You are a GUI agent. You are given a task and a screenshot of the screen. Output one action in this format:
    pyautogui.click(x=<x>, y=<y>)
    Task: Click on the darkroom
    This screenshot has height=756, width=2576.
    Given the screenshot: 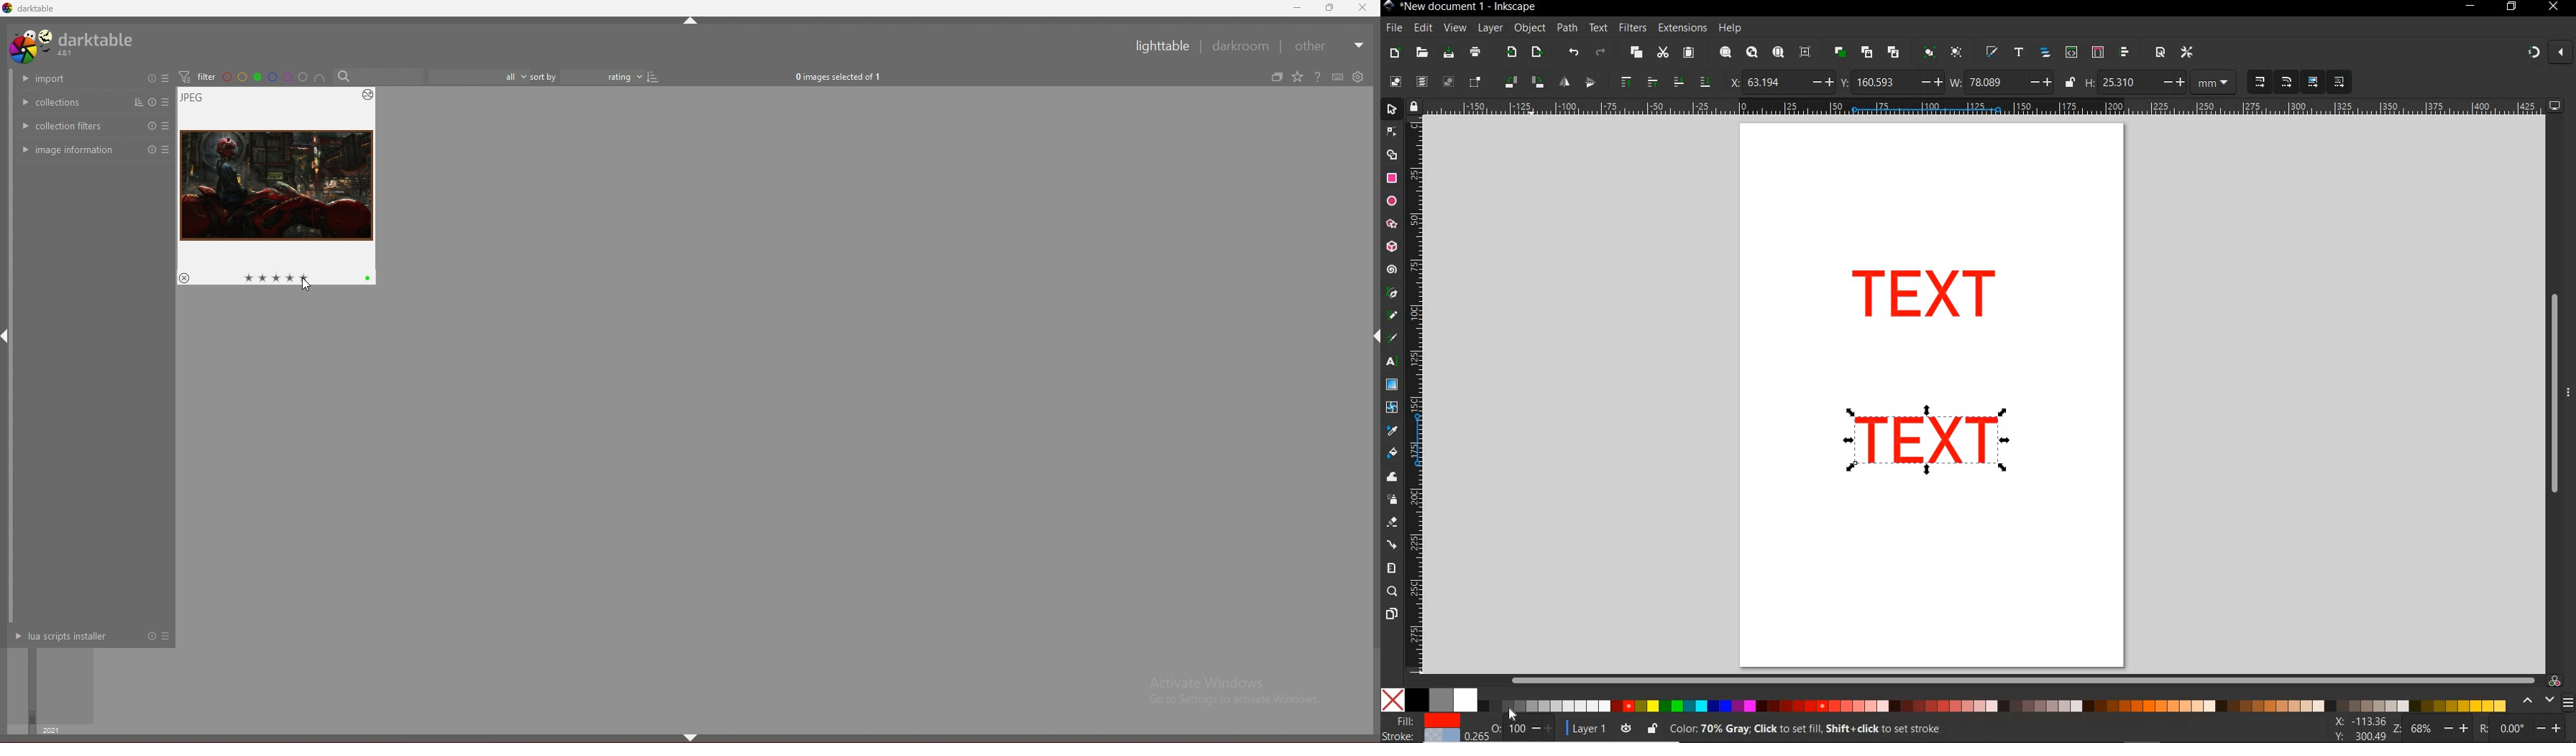 What is the action you would take?
    pyautogui.click(x=1242, y=47)
    